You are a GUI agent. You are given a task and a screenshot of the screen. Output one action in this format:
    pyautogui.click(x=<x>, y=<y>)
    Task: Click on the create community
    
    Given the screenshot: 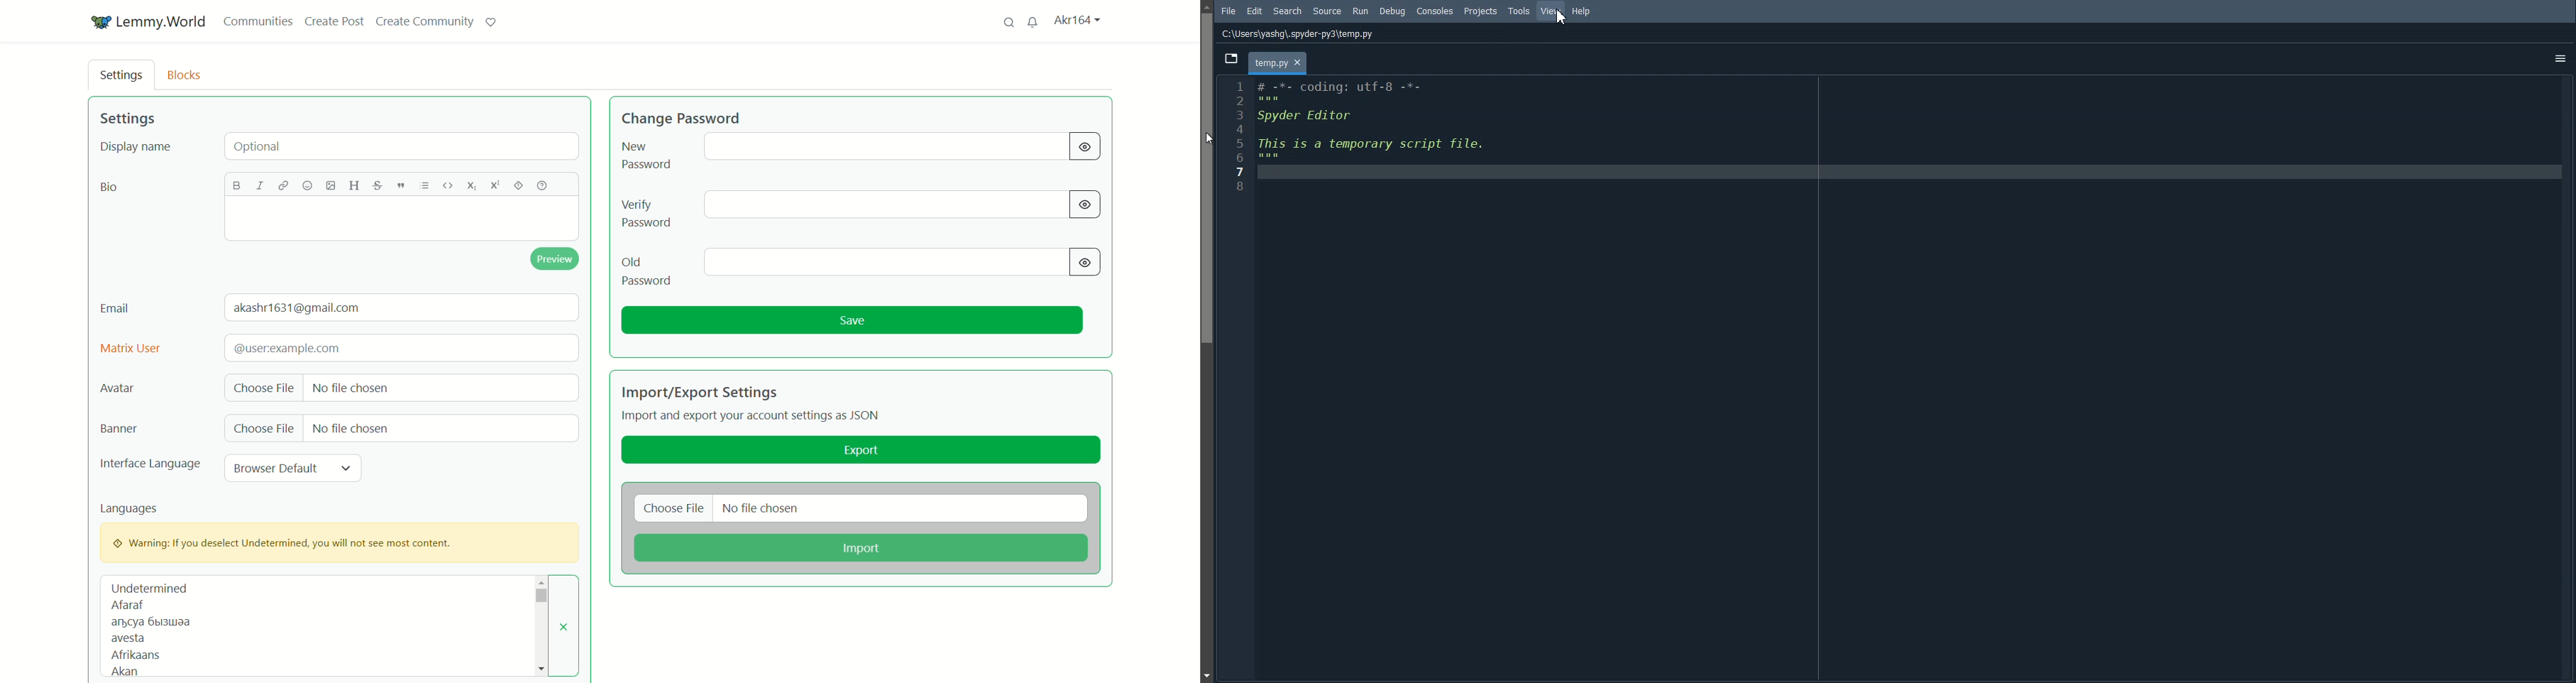 What is the action you would take?
    pyautogui.click(x=424, y=22)
    